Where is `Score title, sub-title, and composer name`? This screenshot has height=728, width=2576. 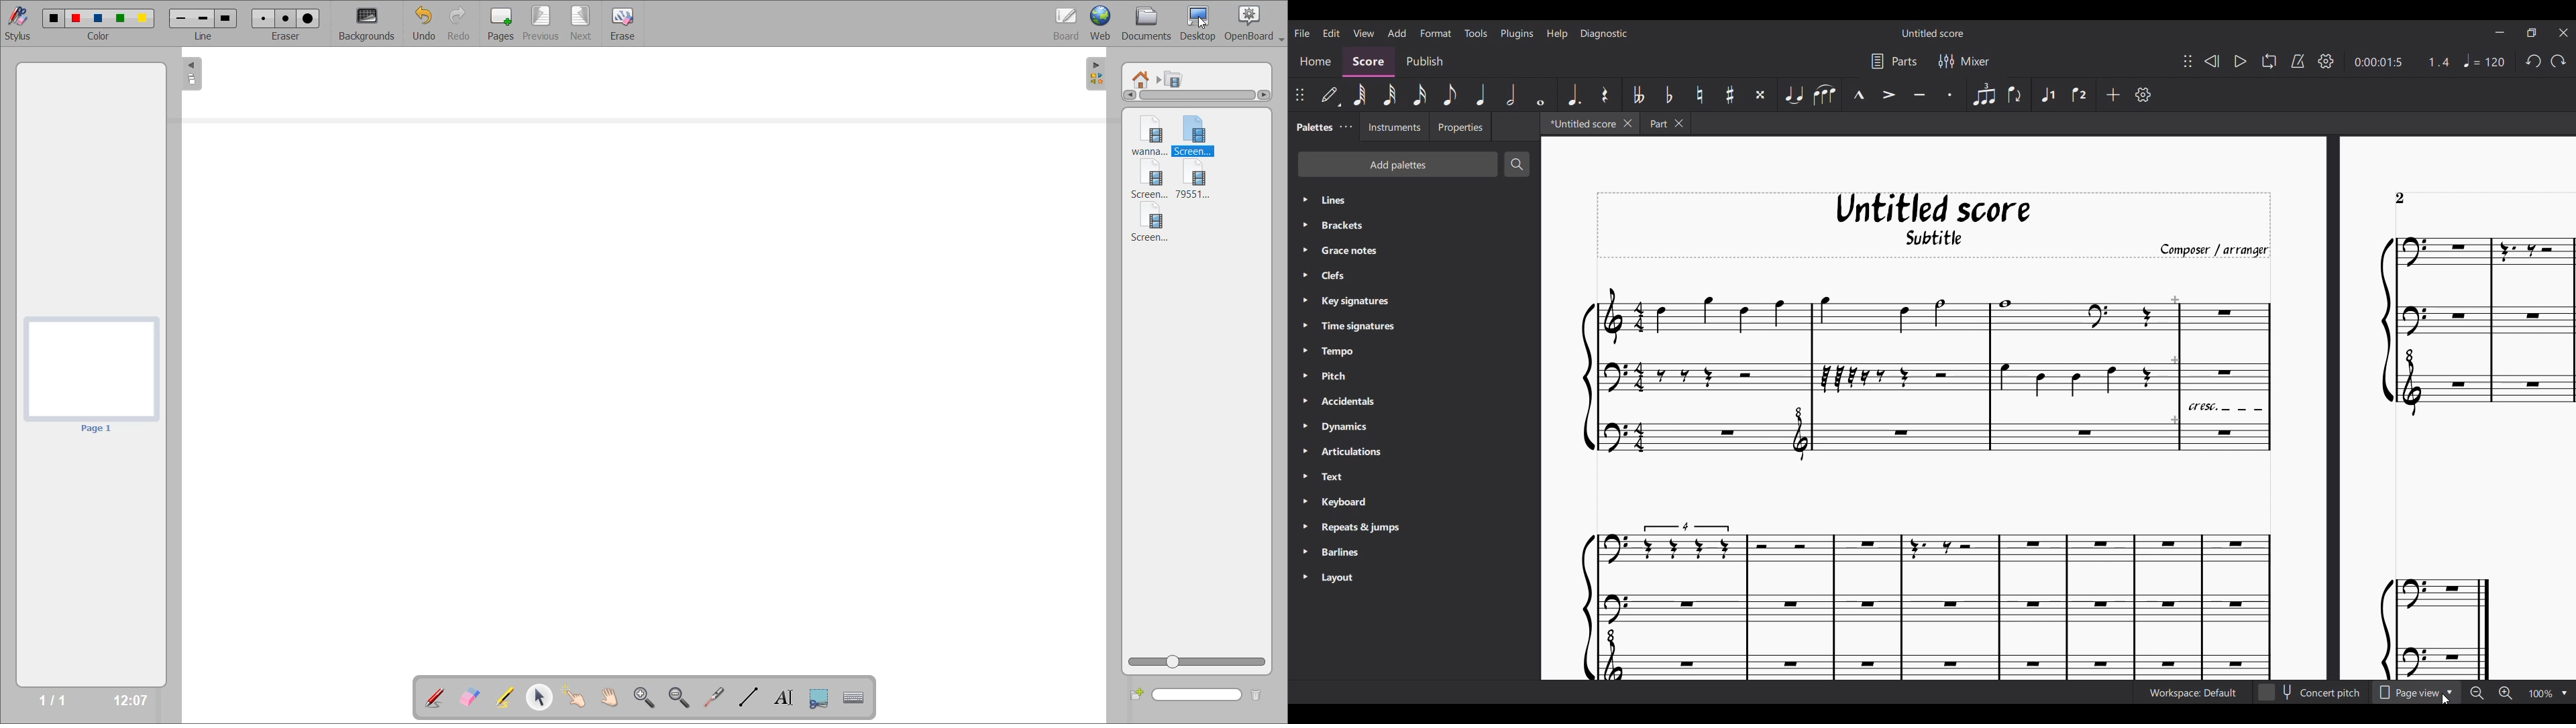
Score title, sub-title, and composer name is located at coordinates (1934, 224).